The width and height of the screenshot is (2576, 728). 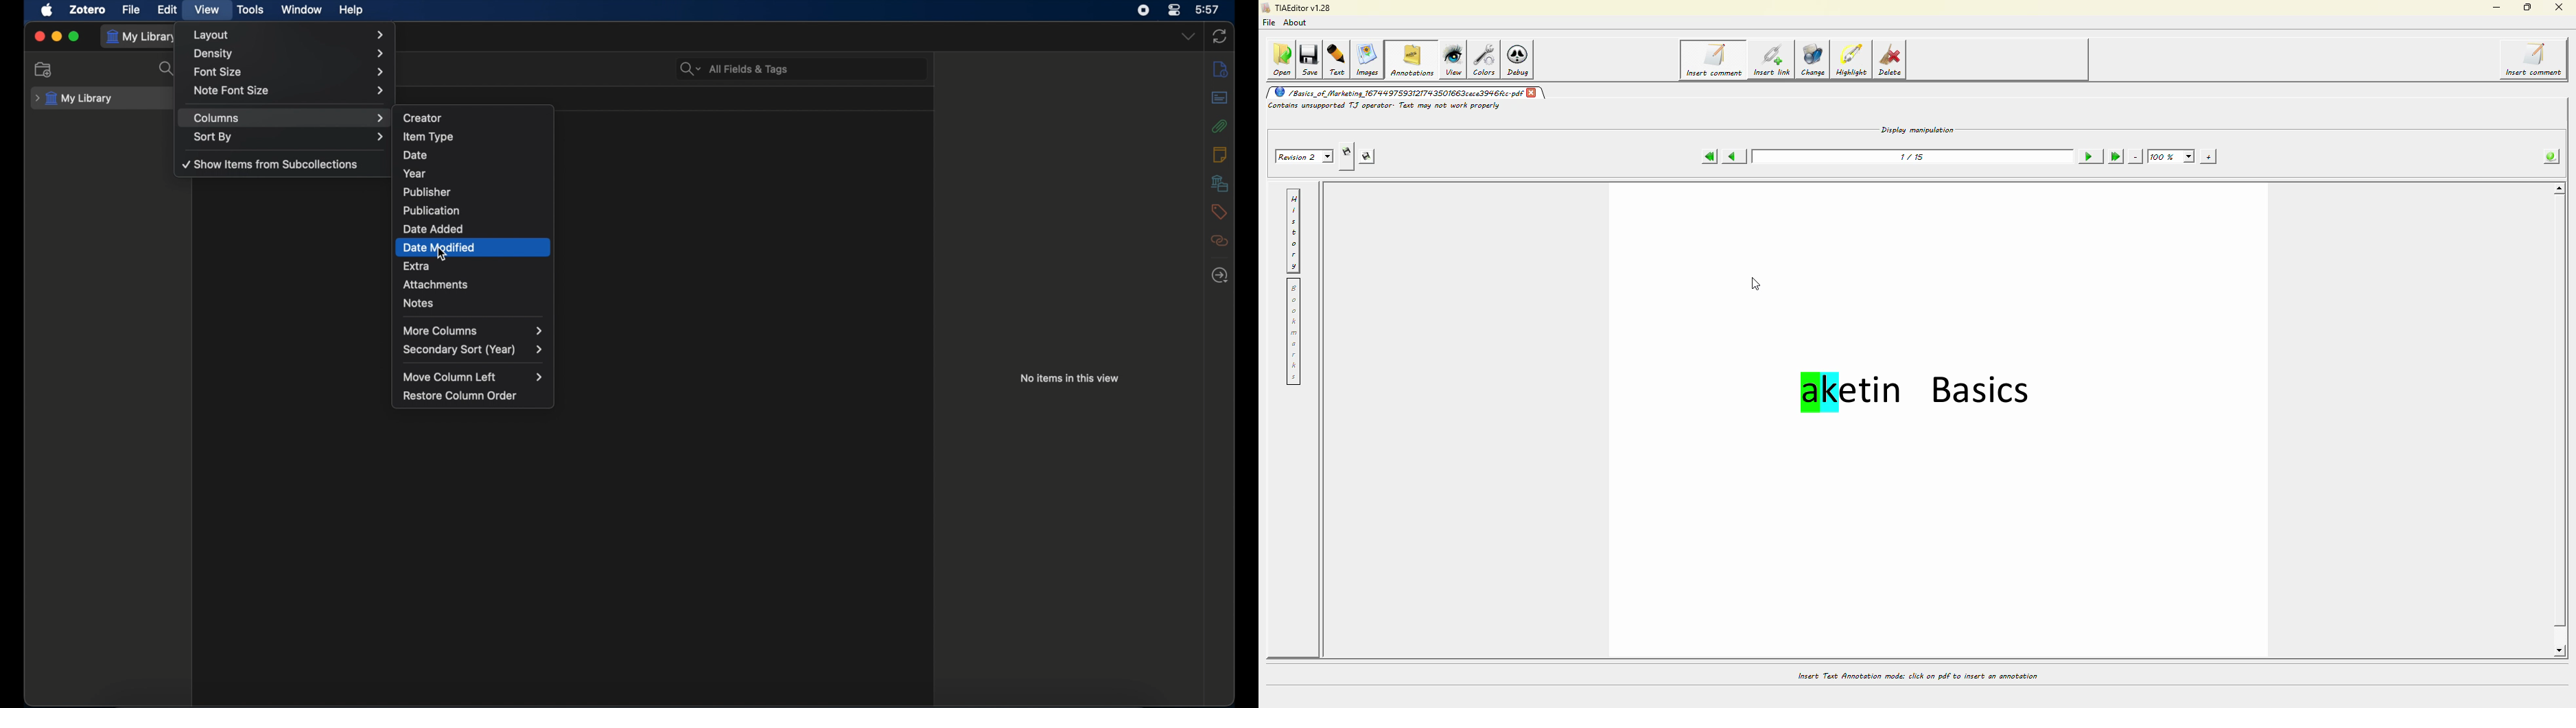 What do you see at coordinates (292, 90) in the screenshot?
I see `note font size` at bounding box center [292, 90].